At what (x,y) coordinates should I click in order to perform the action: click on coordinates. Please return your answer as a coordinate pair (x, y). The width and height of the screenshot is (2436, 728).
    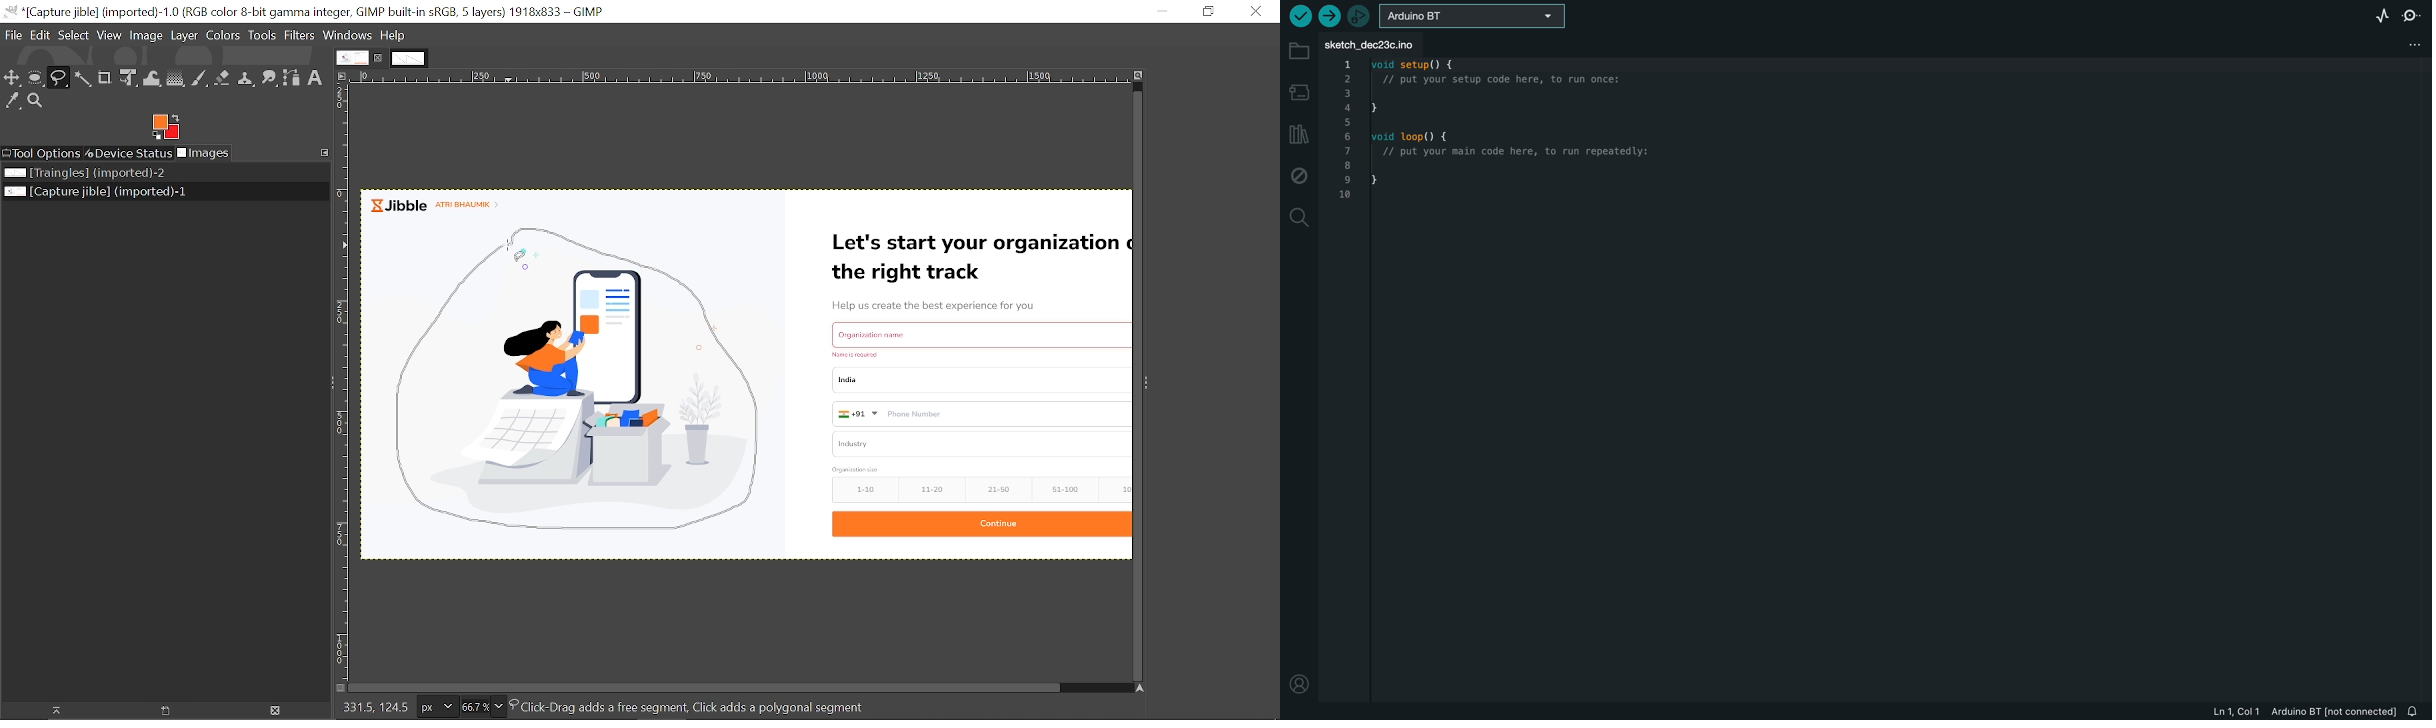
    Looking at the image, I should click on (372, 708).